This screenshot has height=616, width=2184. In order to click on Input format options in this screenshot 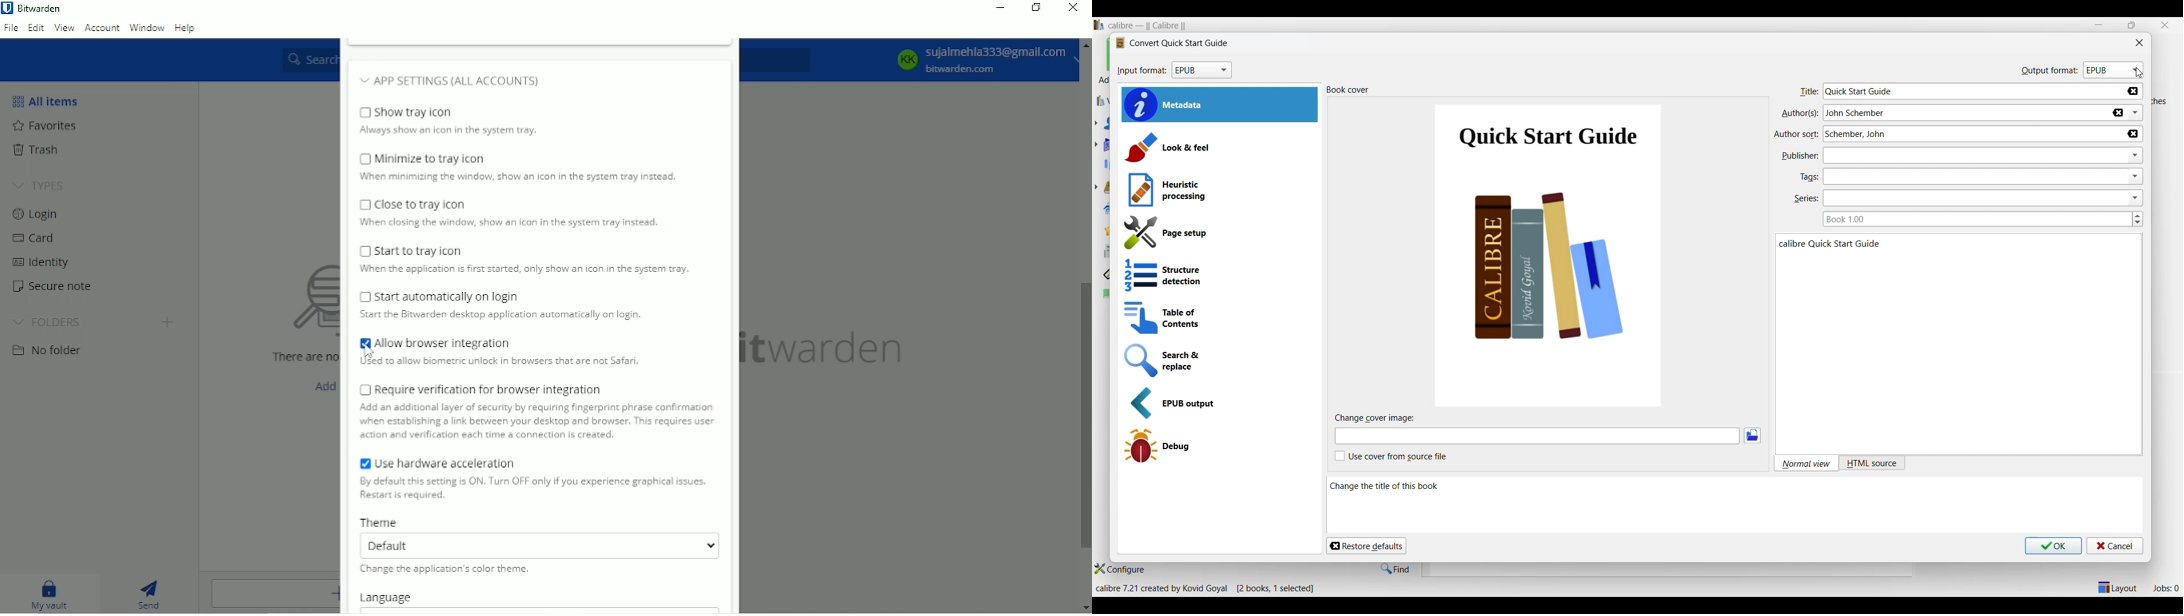, I will do `click(1202, 70)`.